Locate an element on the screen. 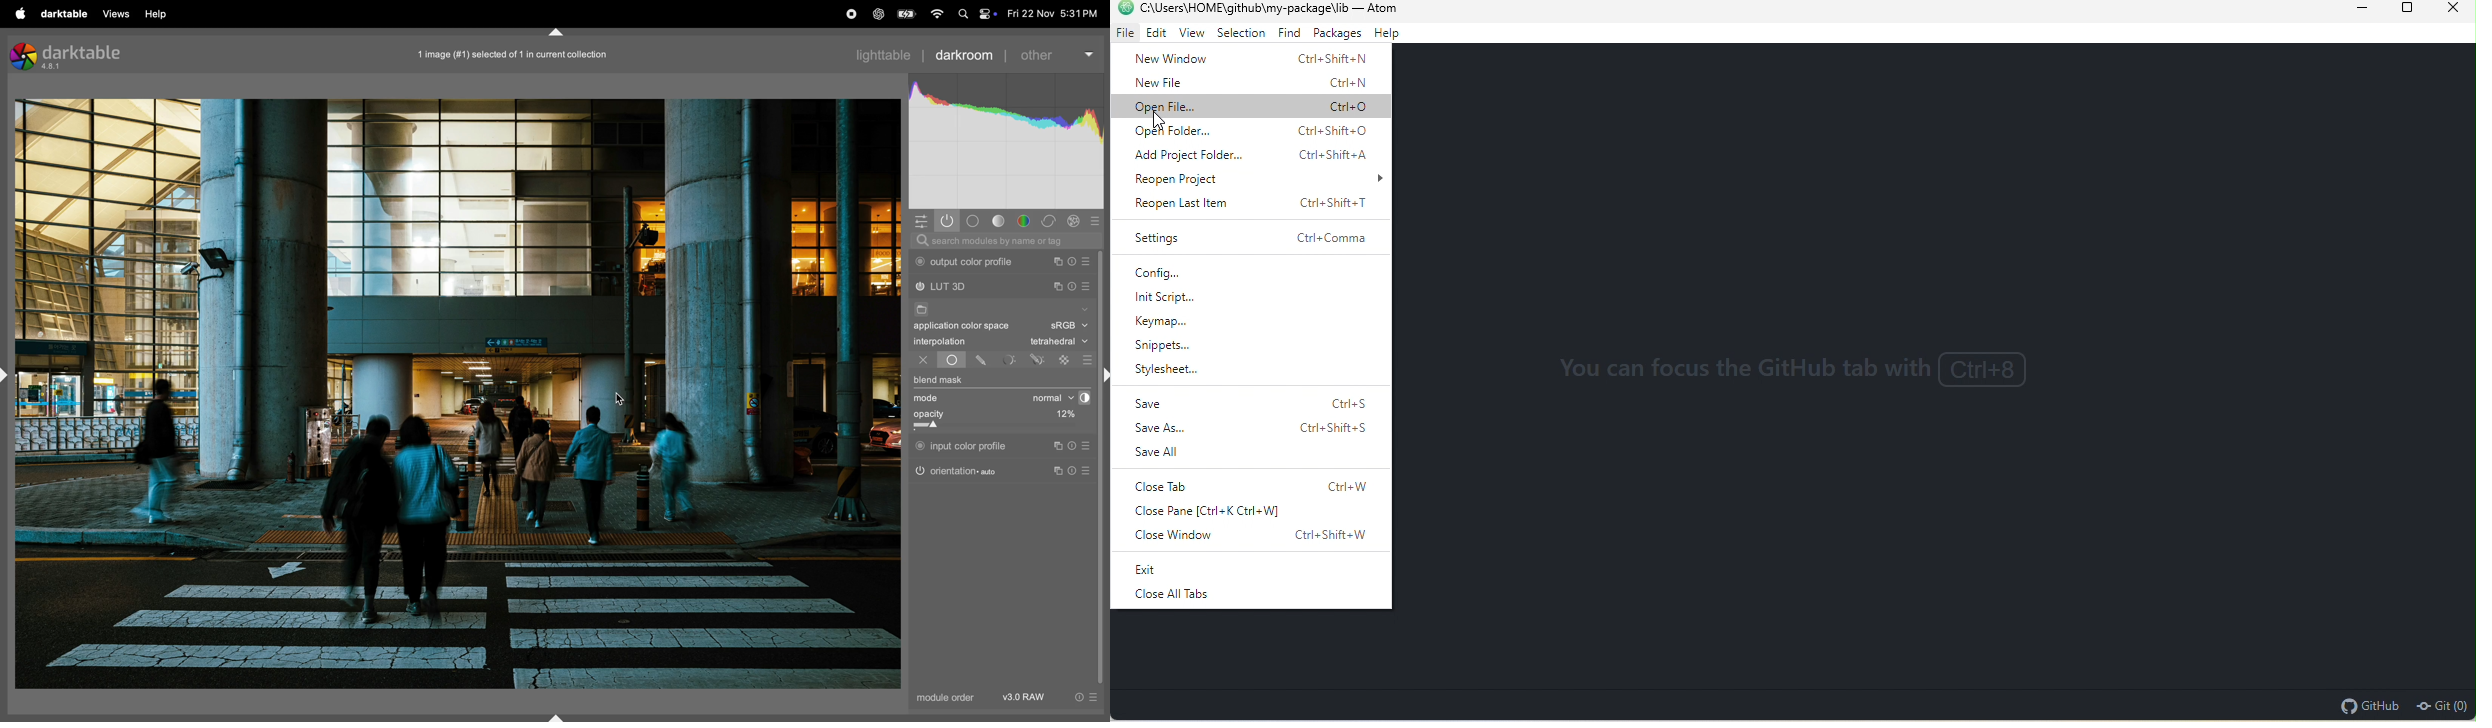 The height and width of the screenshot is (728, 2492). add project folder is located at coordinates (1256, 155).